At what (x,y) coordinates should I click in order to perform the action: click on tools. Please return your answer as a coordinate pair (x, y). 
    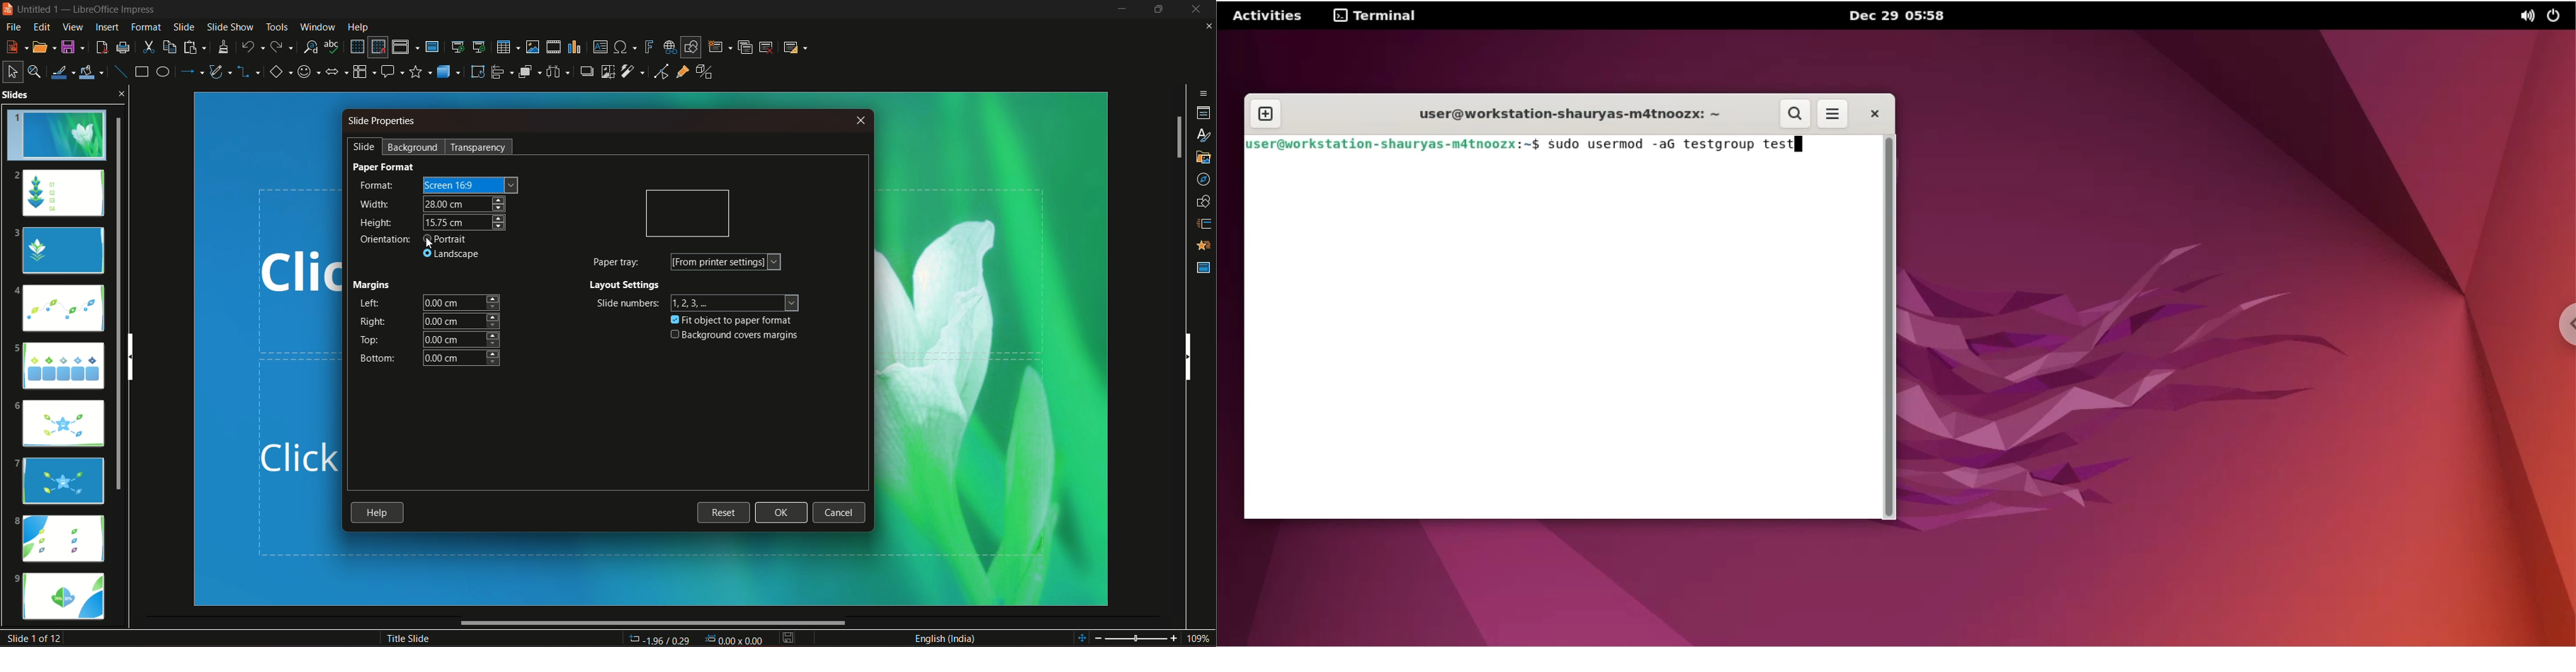
    Looking at the image, I should click on (275, 26).